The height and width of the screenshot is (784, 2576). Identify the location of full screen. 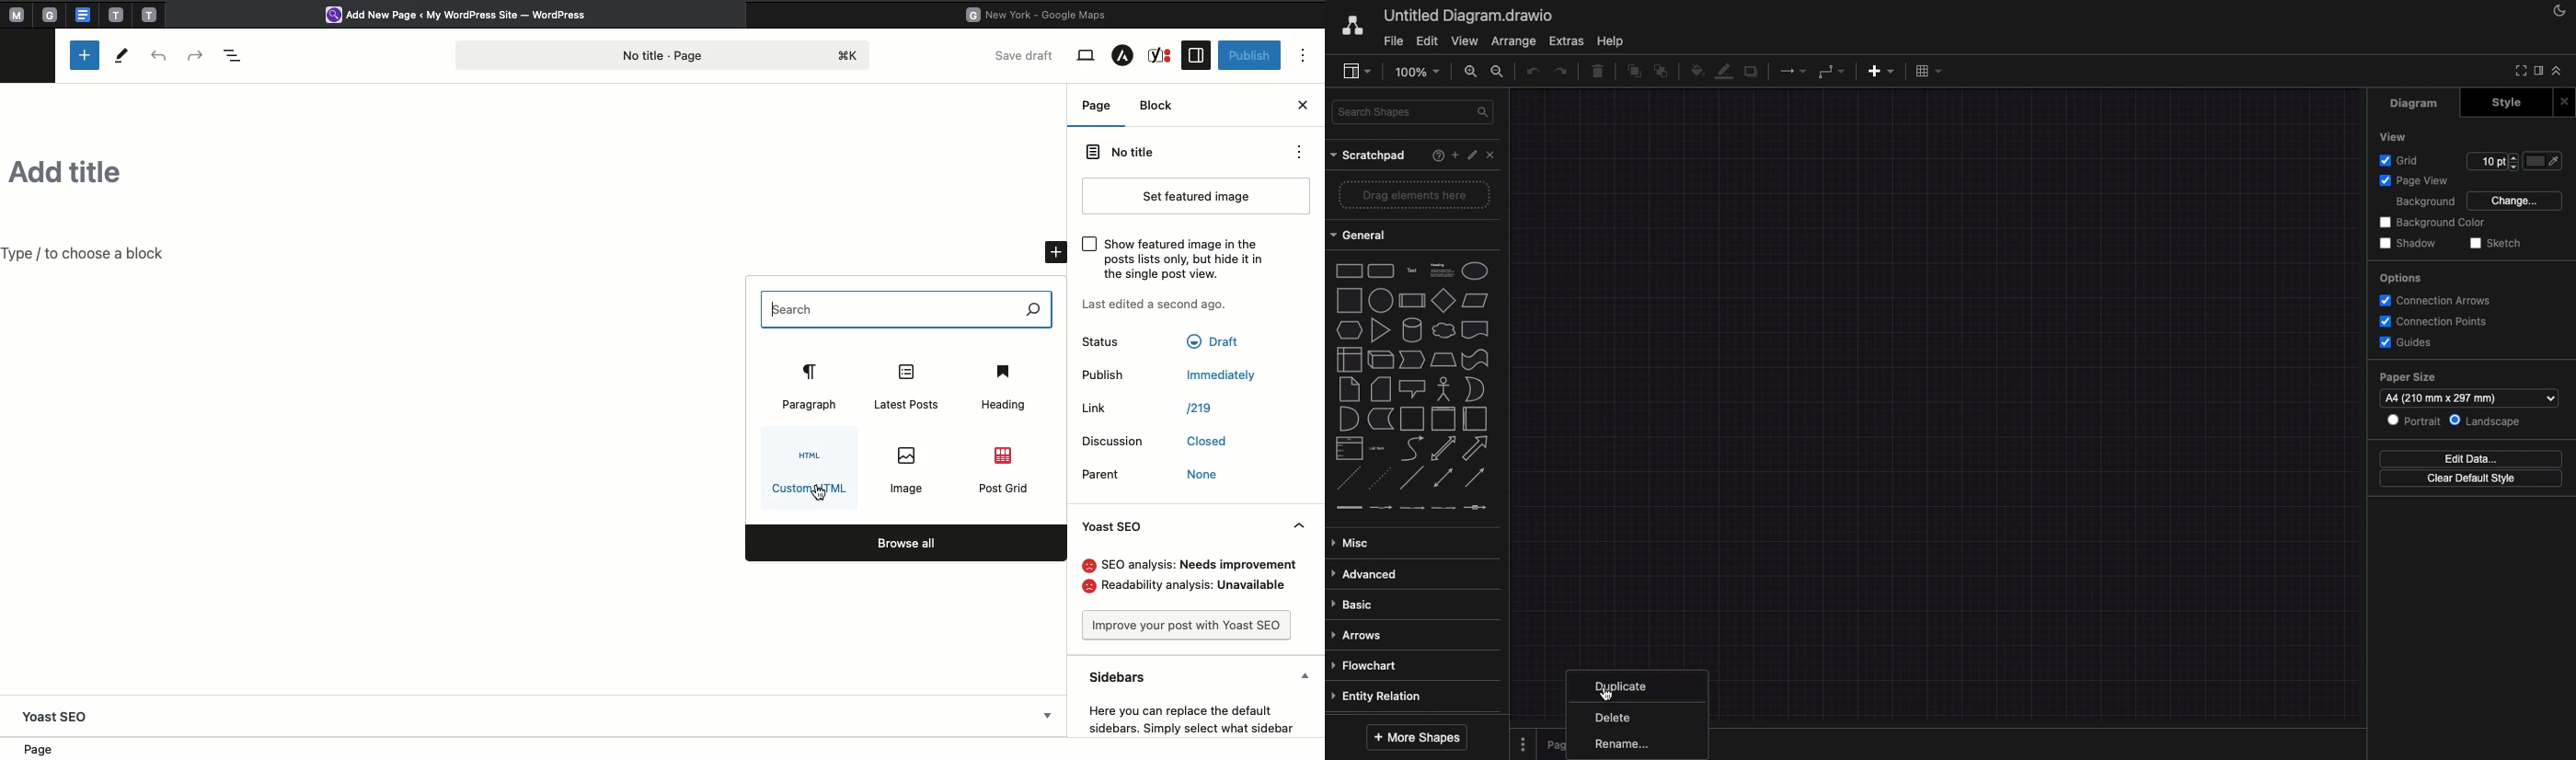
(2522, 70).